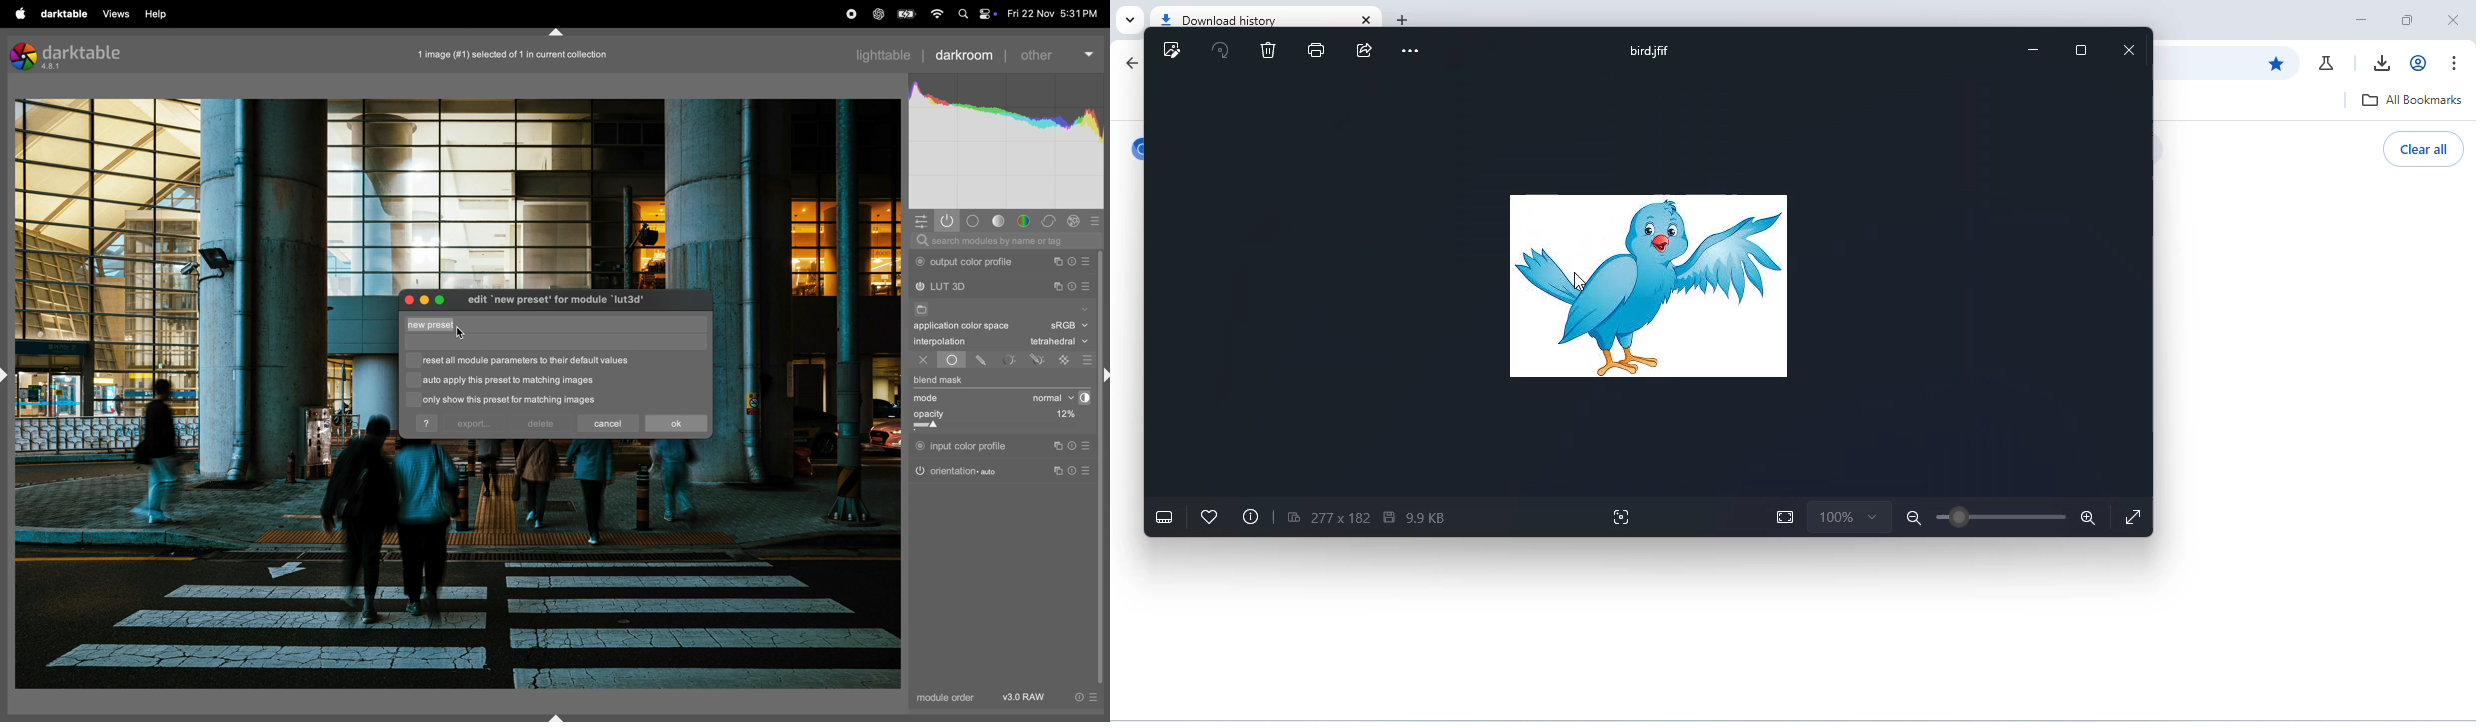  I want to click on presets, so click(1099, 219).